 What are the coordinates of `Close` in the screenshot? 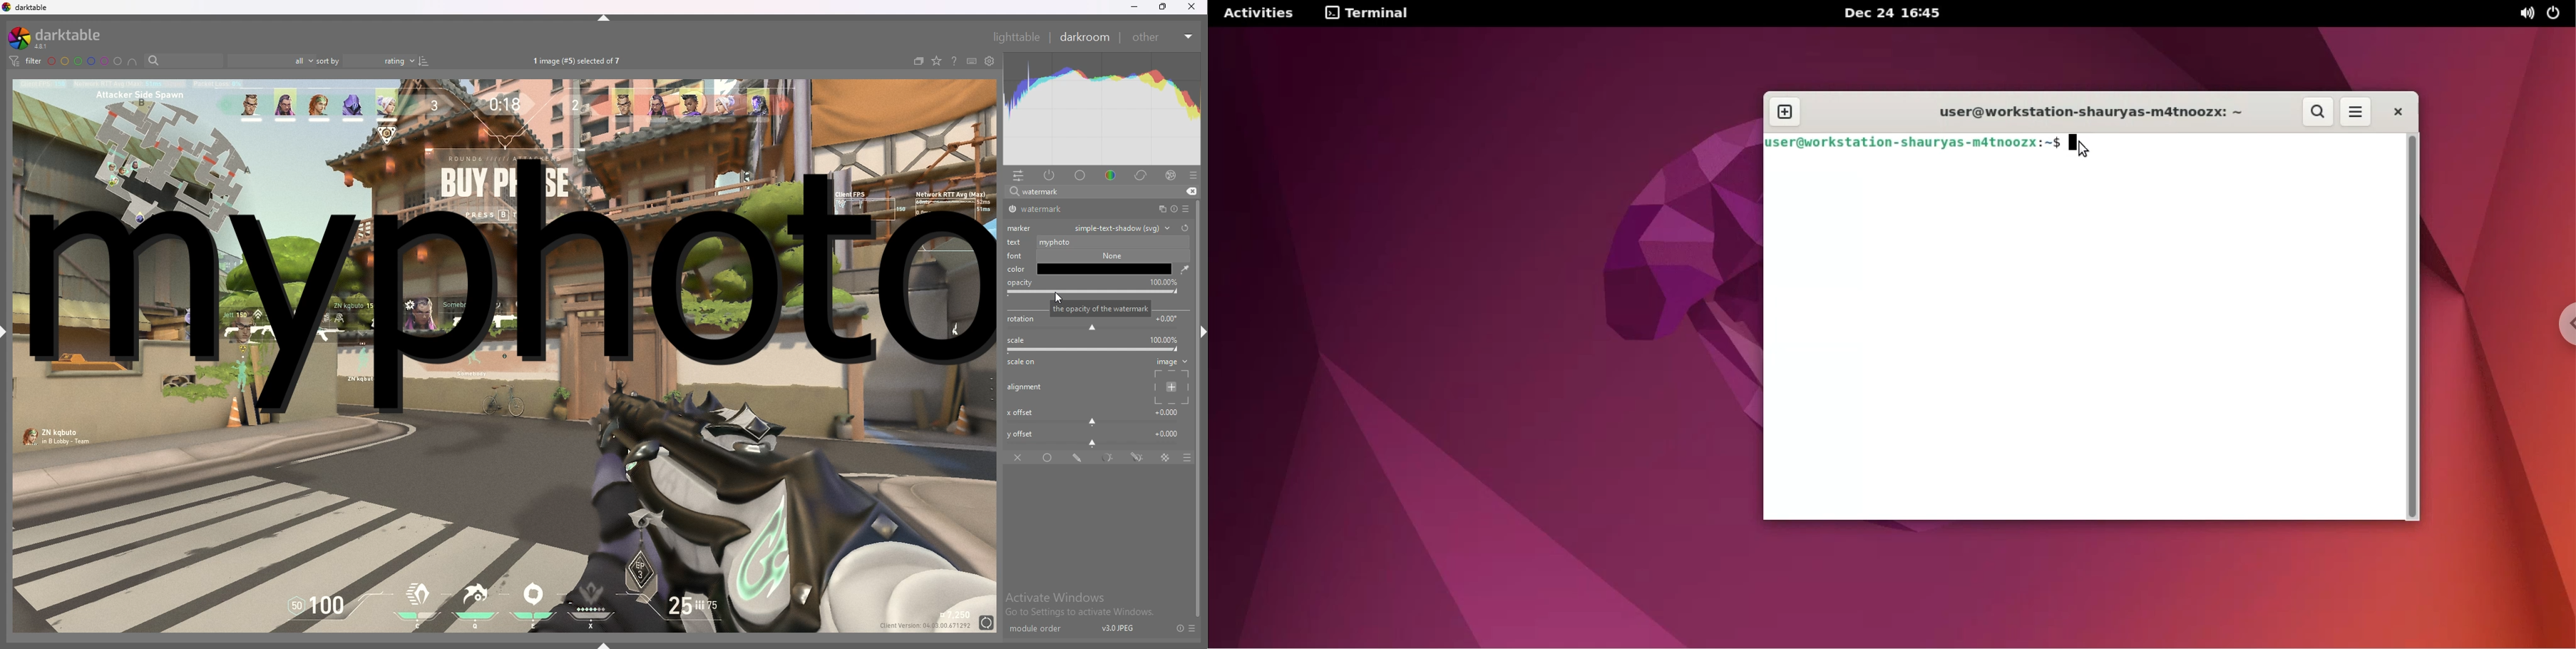 It's located at (1195, 9).